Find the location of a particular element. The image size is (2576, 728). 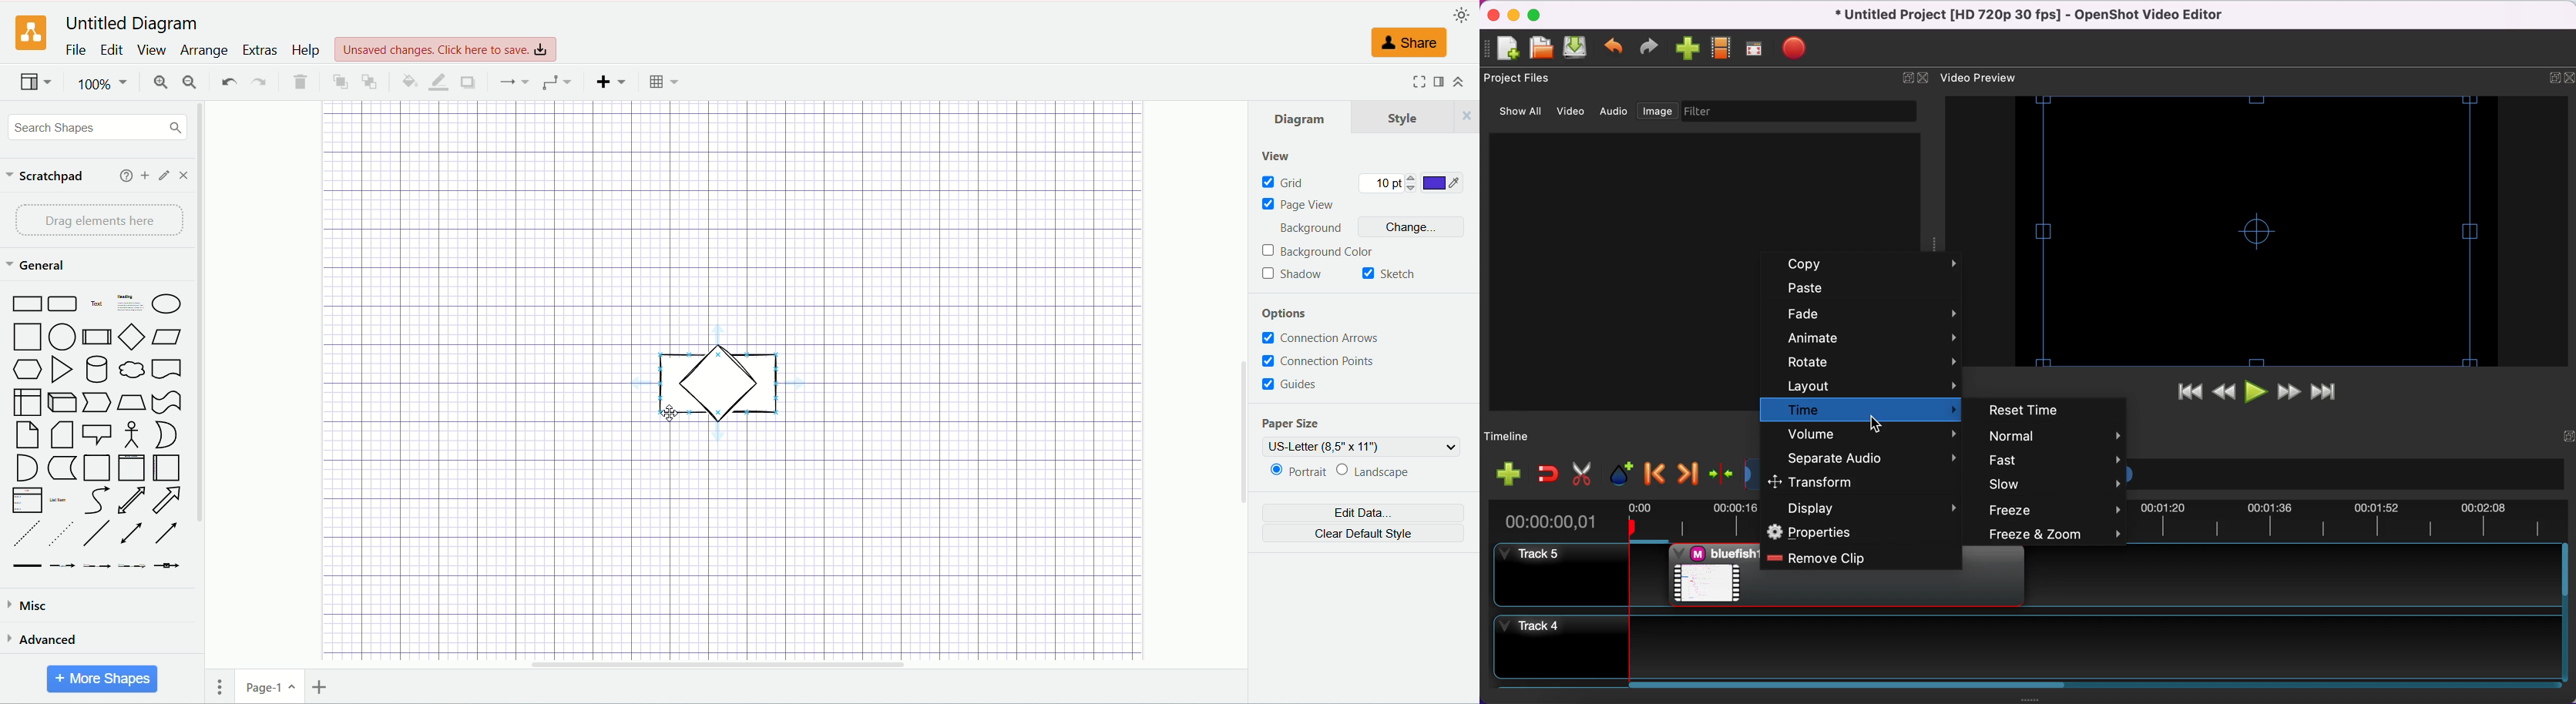

list is located at coordinates (26, 499).